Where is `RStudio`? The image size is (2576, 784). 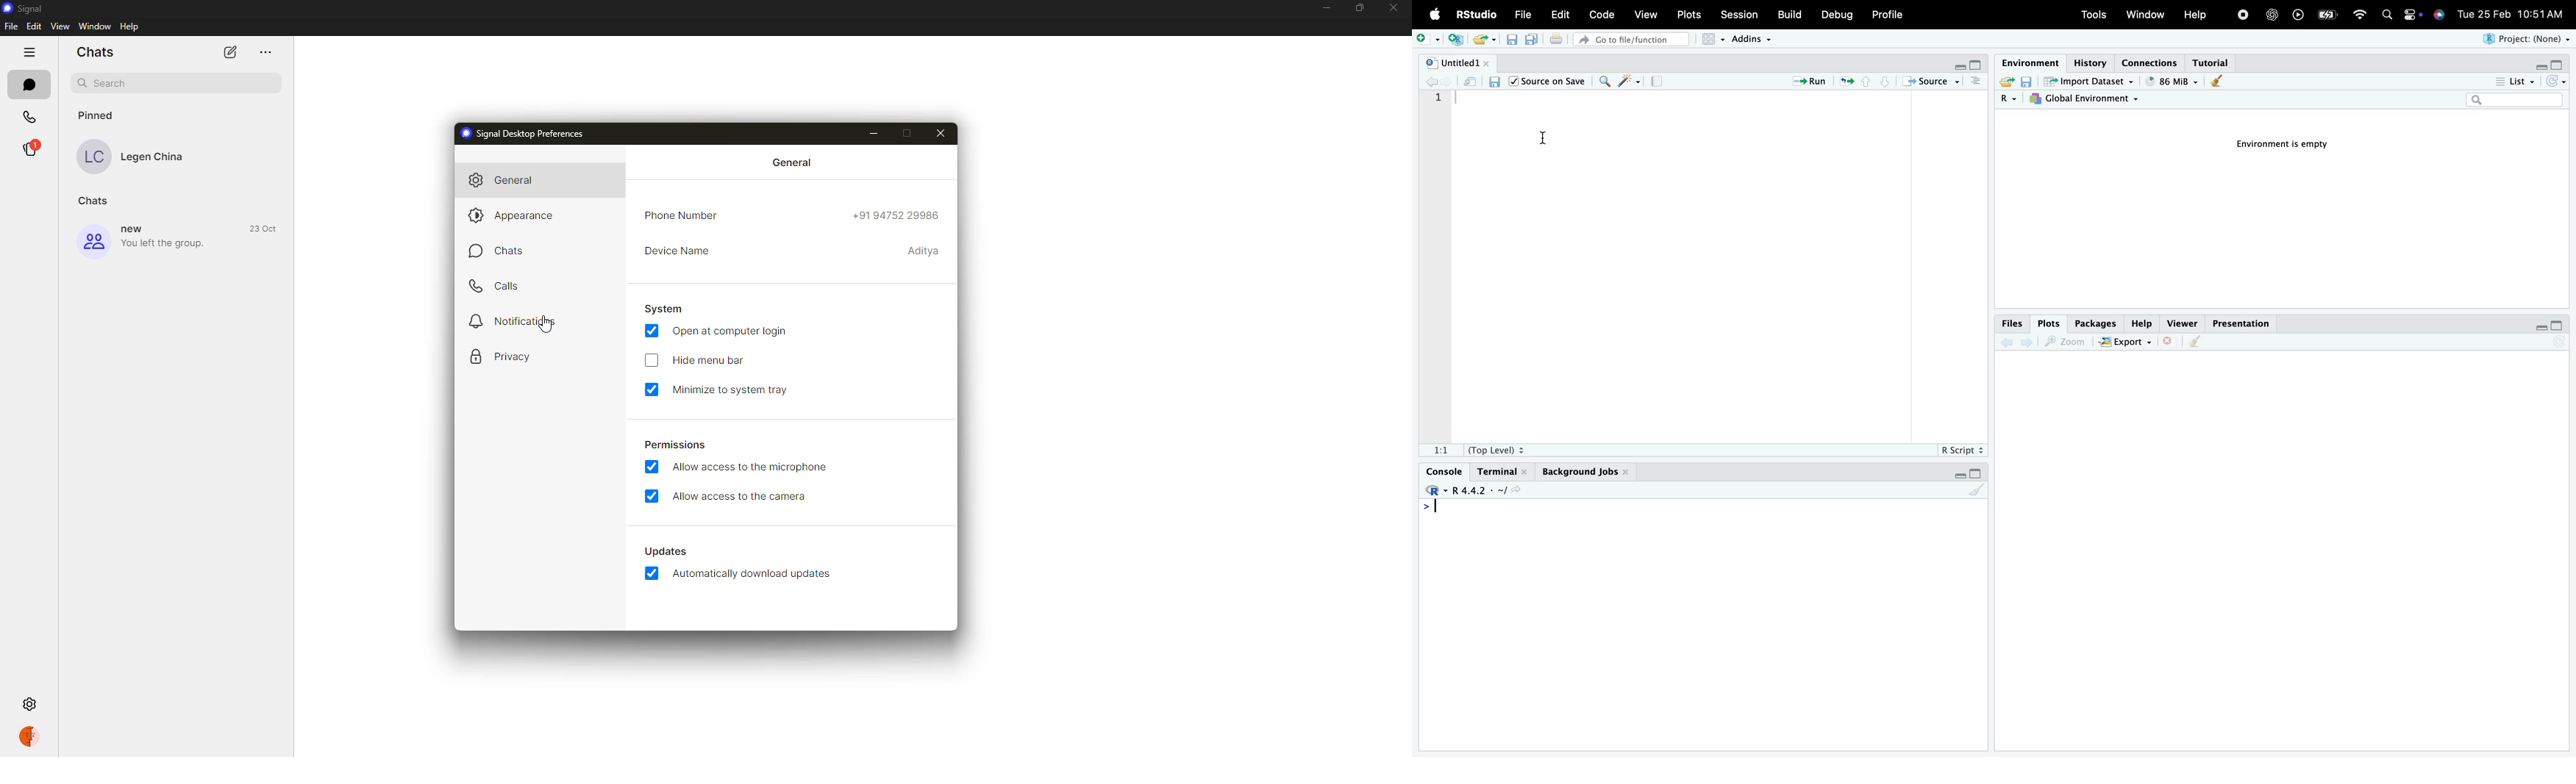 RStudio is located at coordinates (1475, 13).